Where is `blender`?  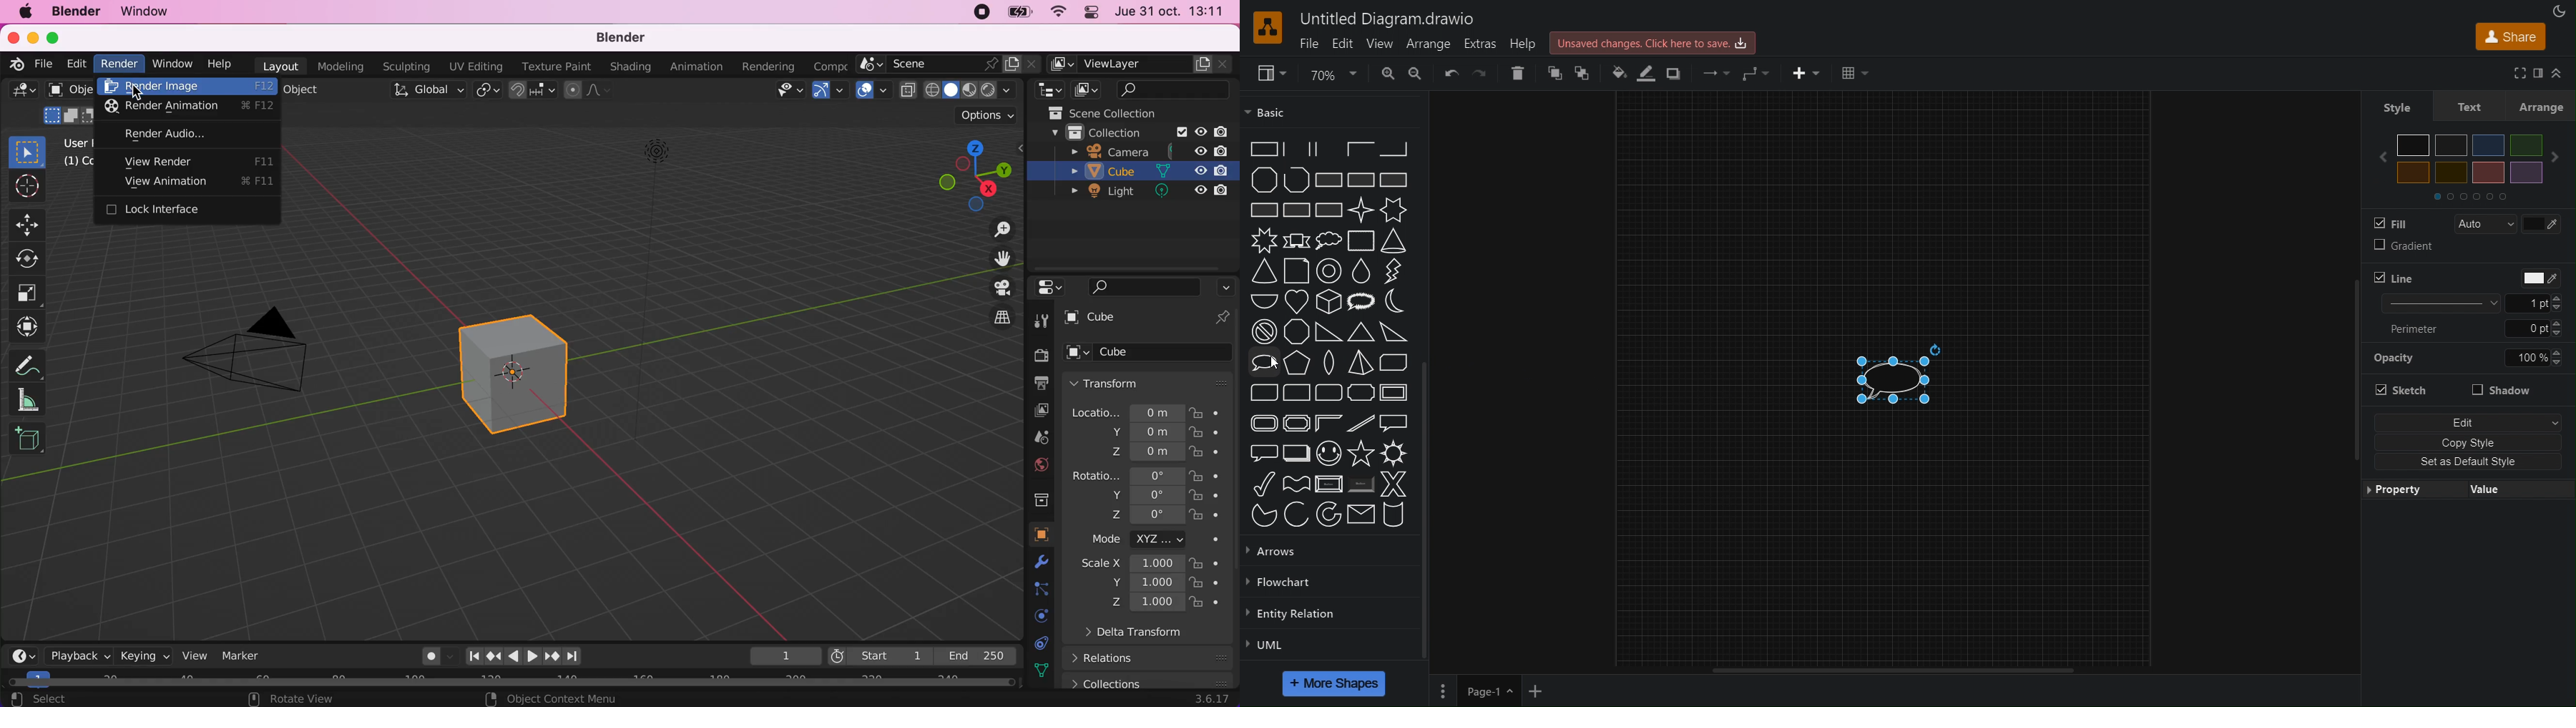
blender is located at coordinates (75, 12).